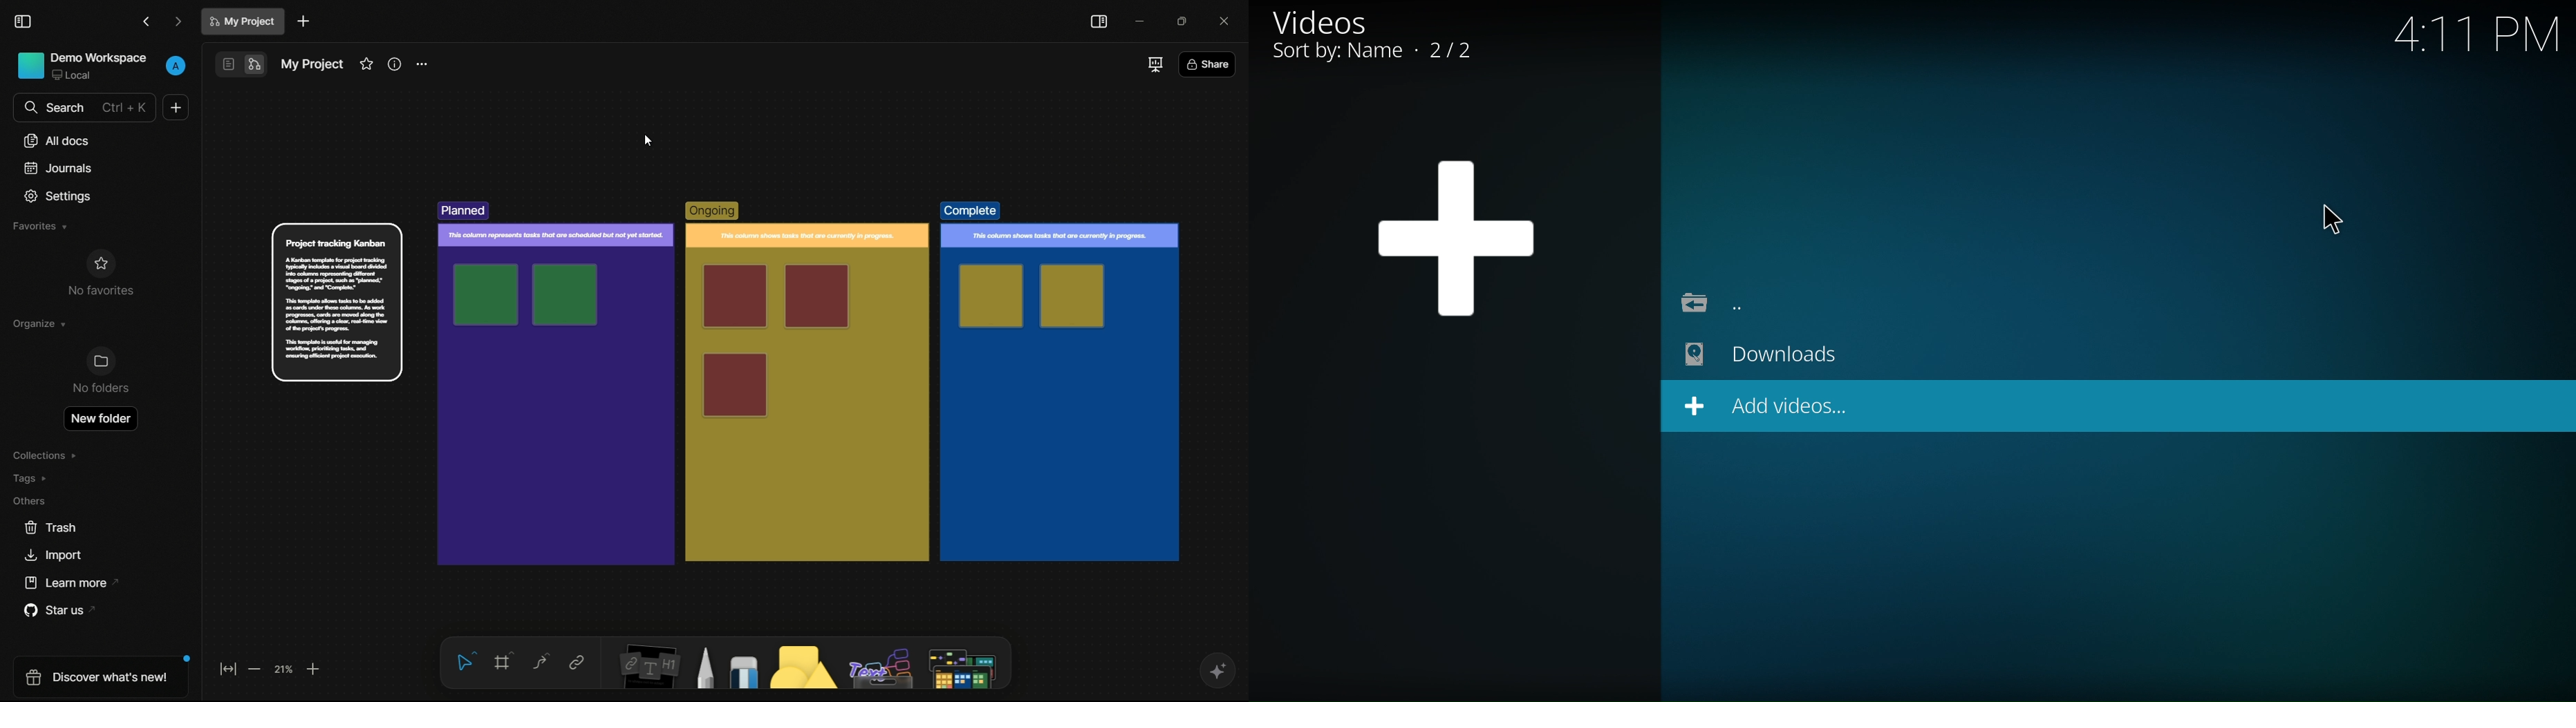  I want to click on zoom factor, so click(284, 668).